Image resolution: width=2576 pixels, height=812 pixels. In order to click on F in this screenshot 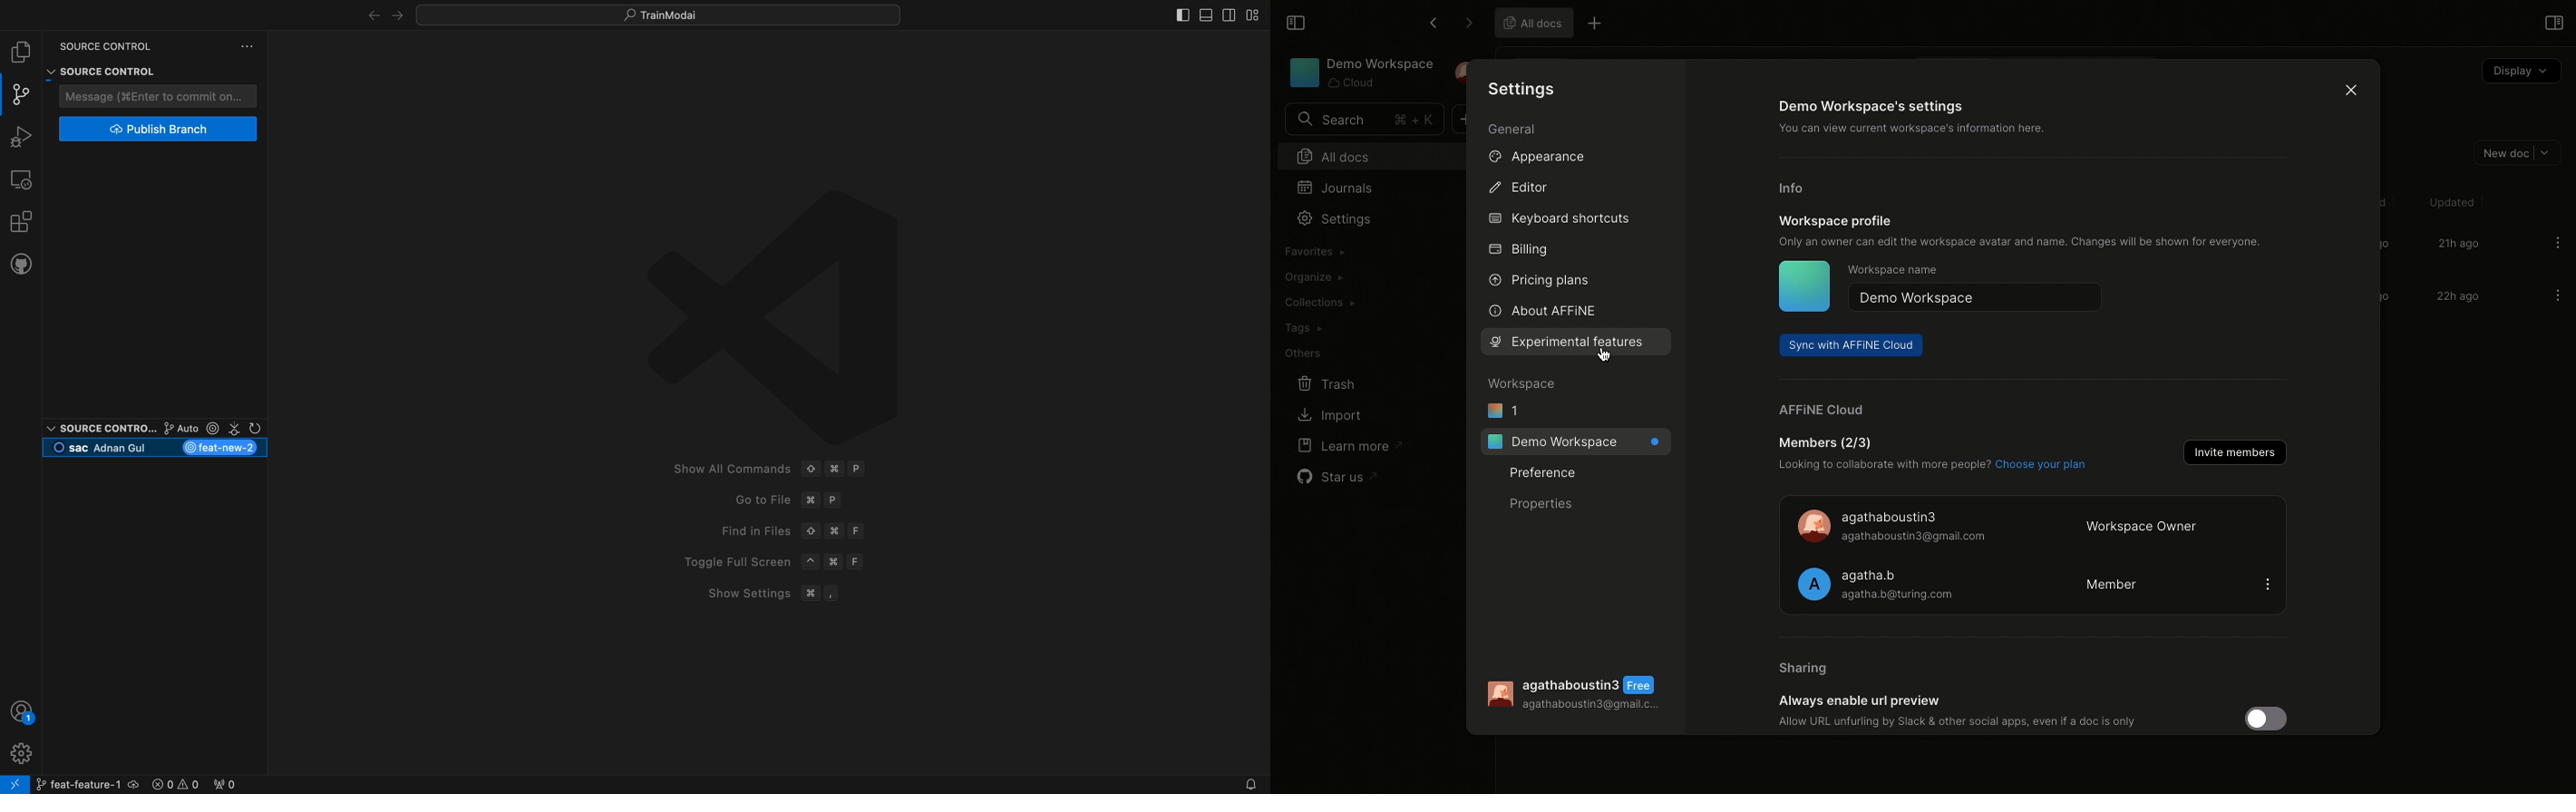, I will do `click(859, 530)`.